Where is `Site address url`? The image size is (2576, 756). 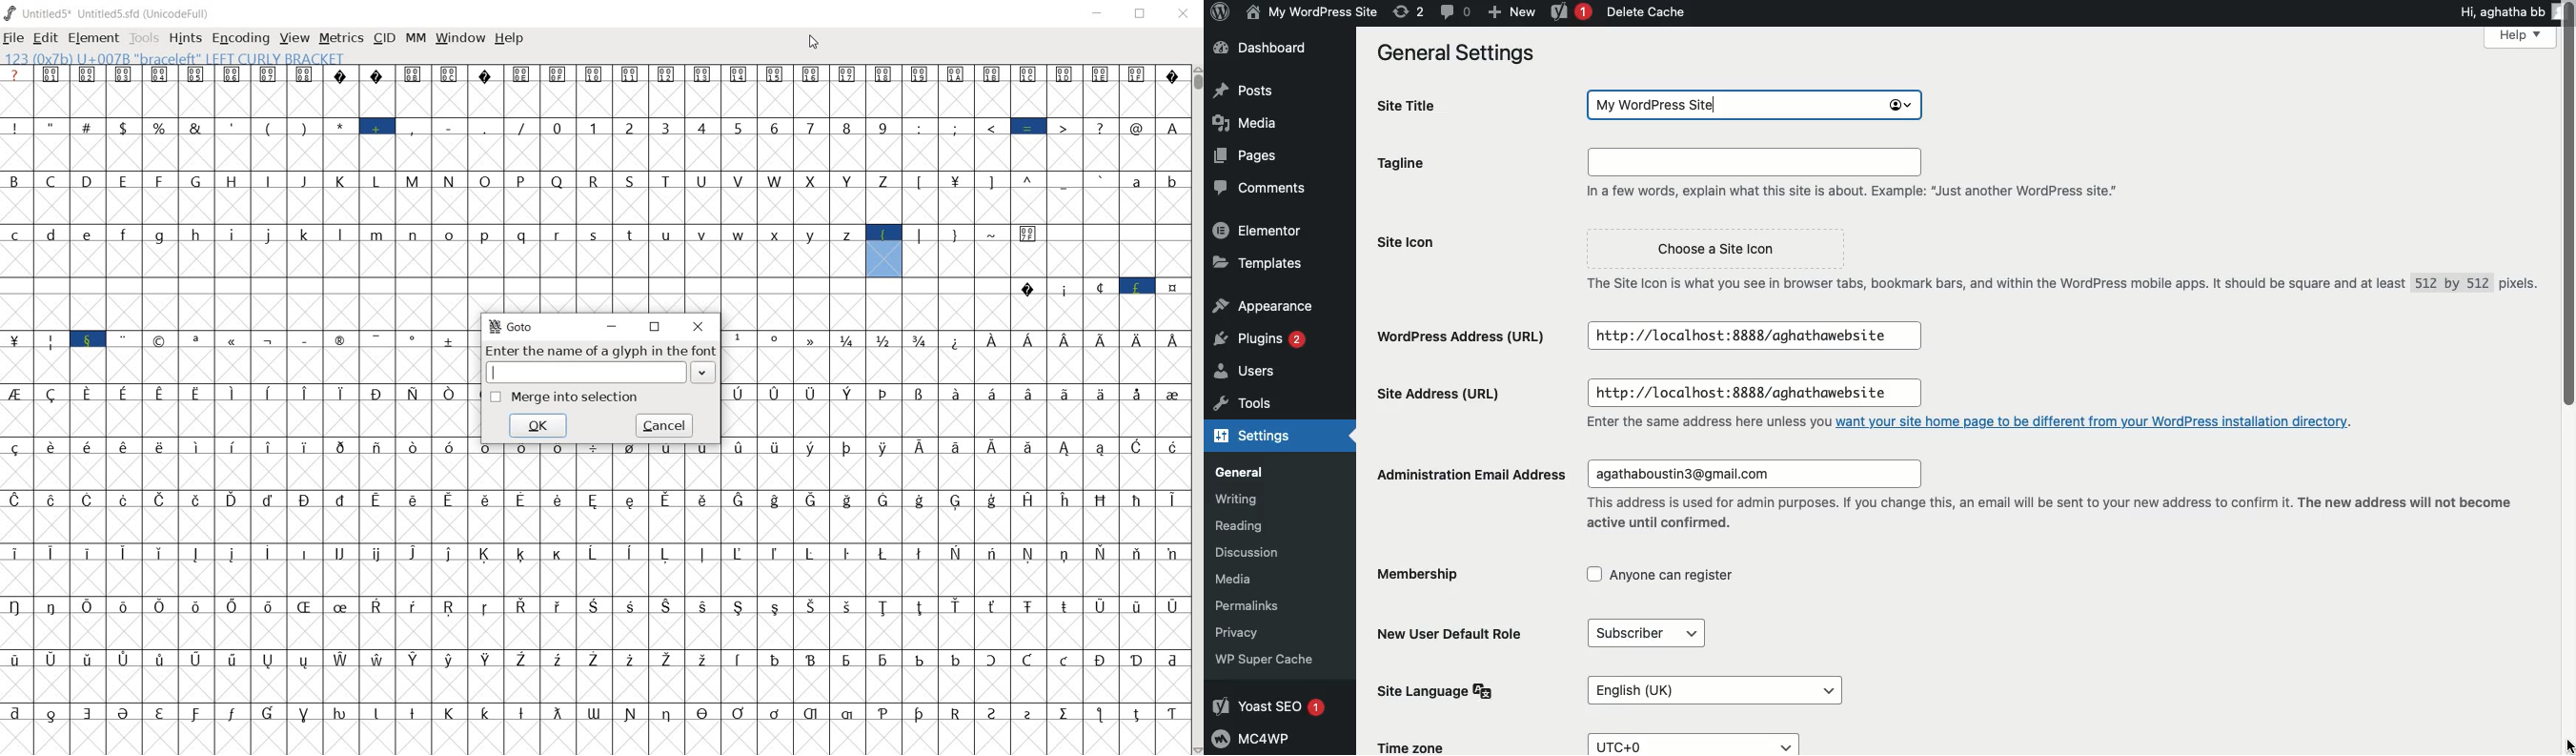
Site address url is located at coordinates (1443, 399).